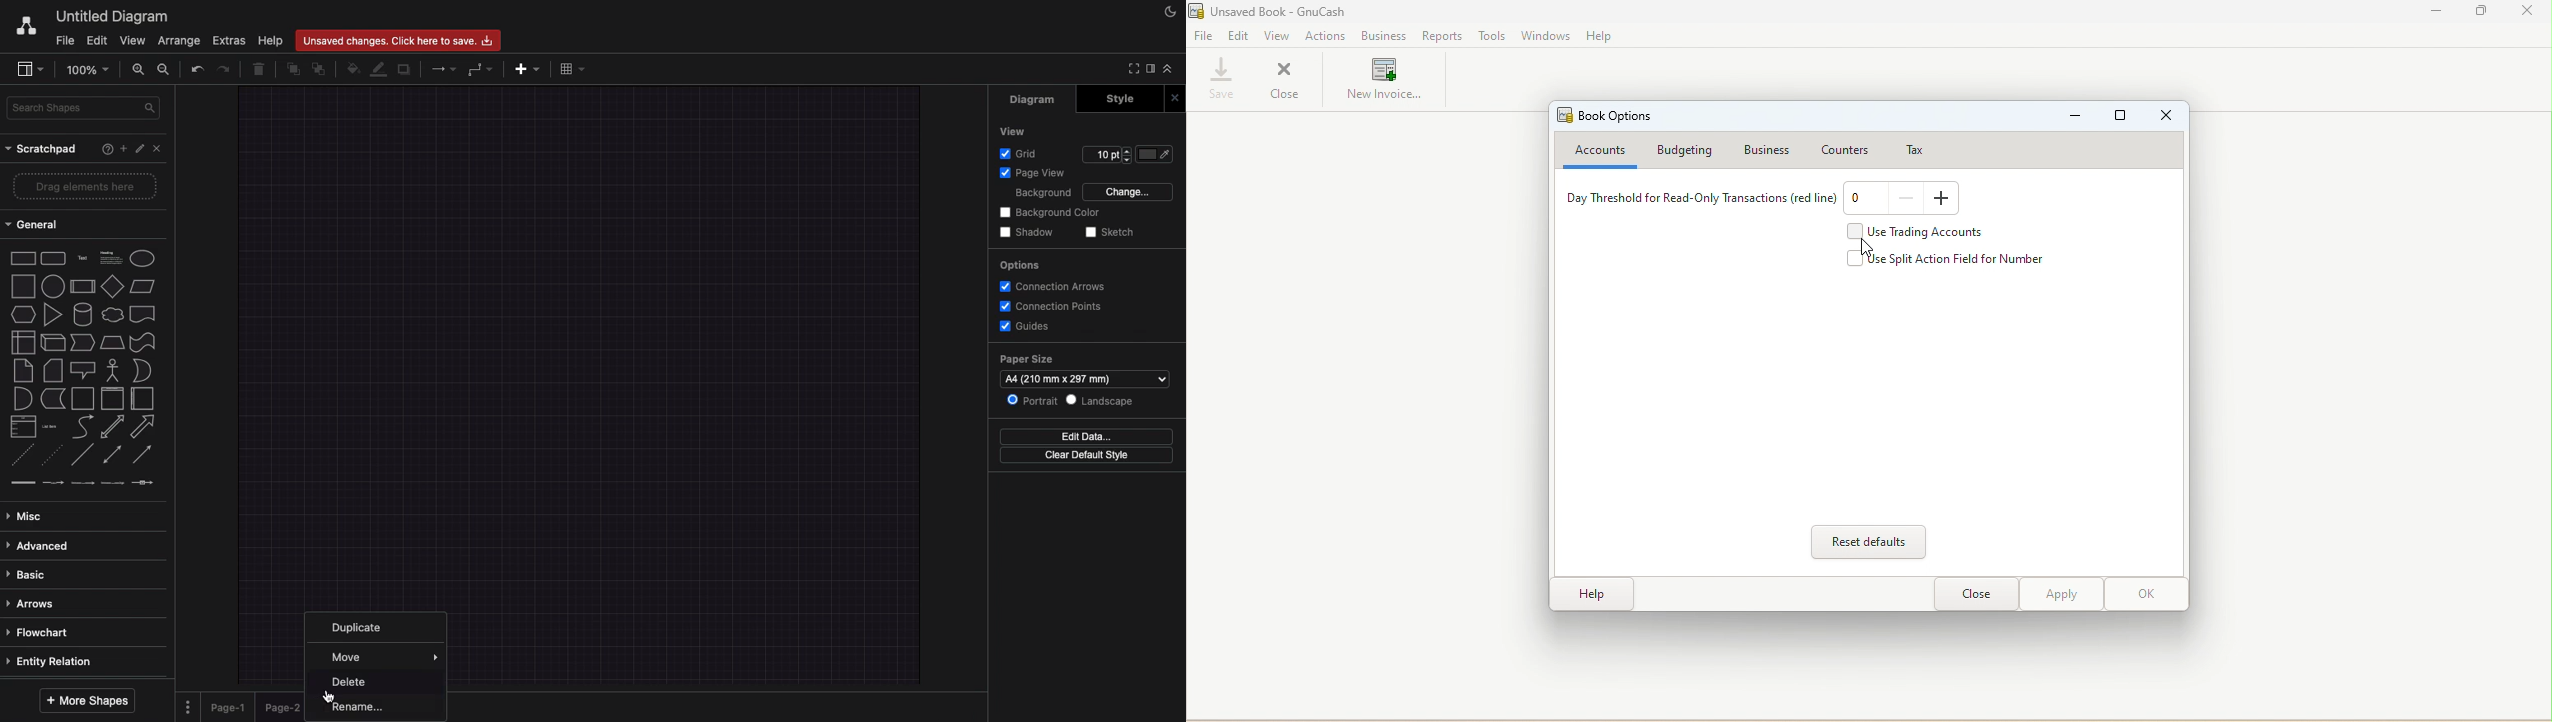  I want to click on Untitled diagram, so click(111, 14).